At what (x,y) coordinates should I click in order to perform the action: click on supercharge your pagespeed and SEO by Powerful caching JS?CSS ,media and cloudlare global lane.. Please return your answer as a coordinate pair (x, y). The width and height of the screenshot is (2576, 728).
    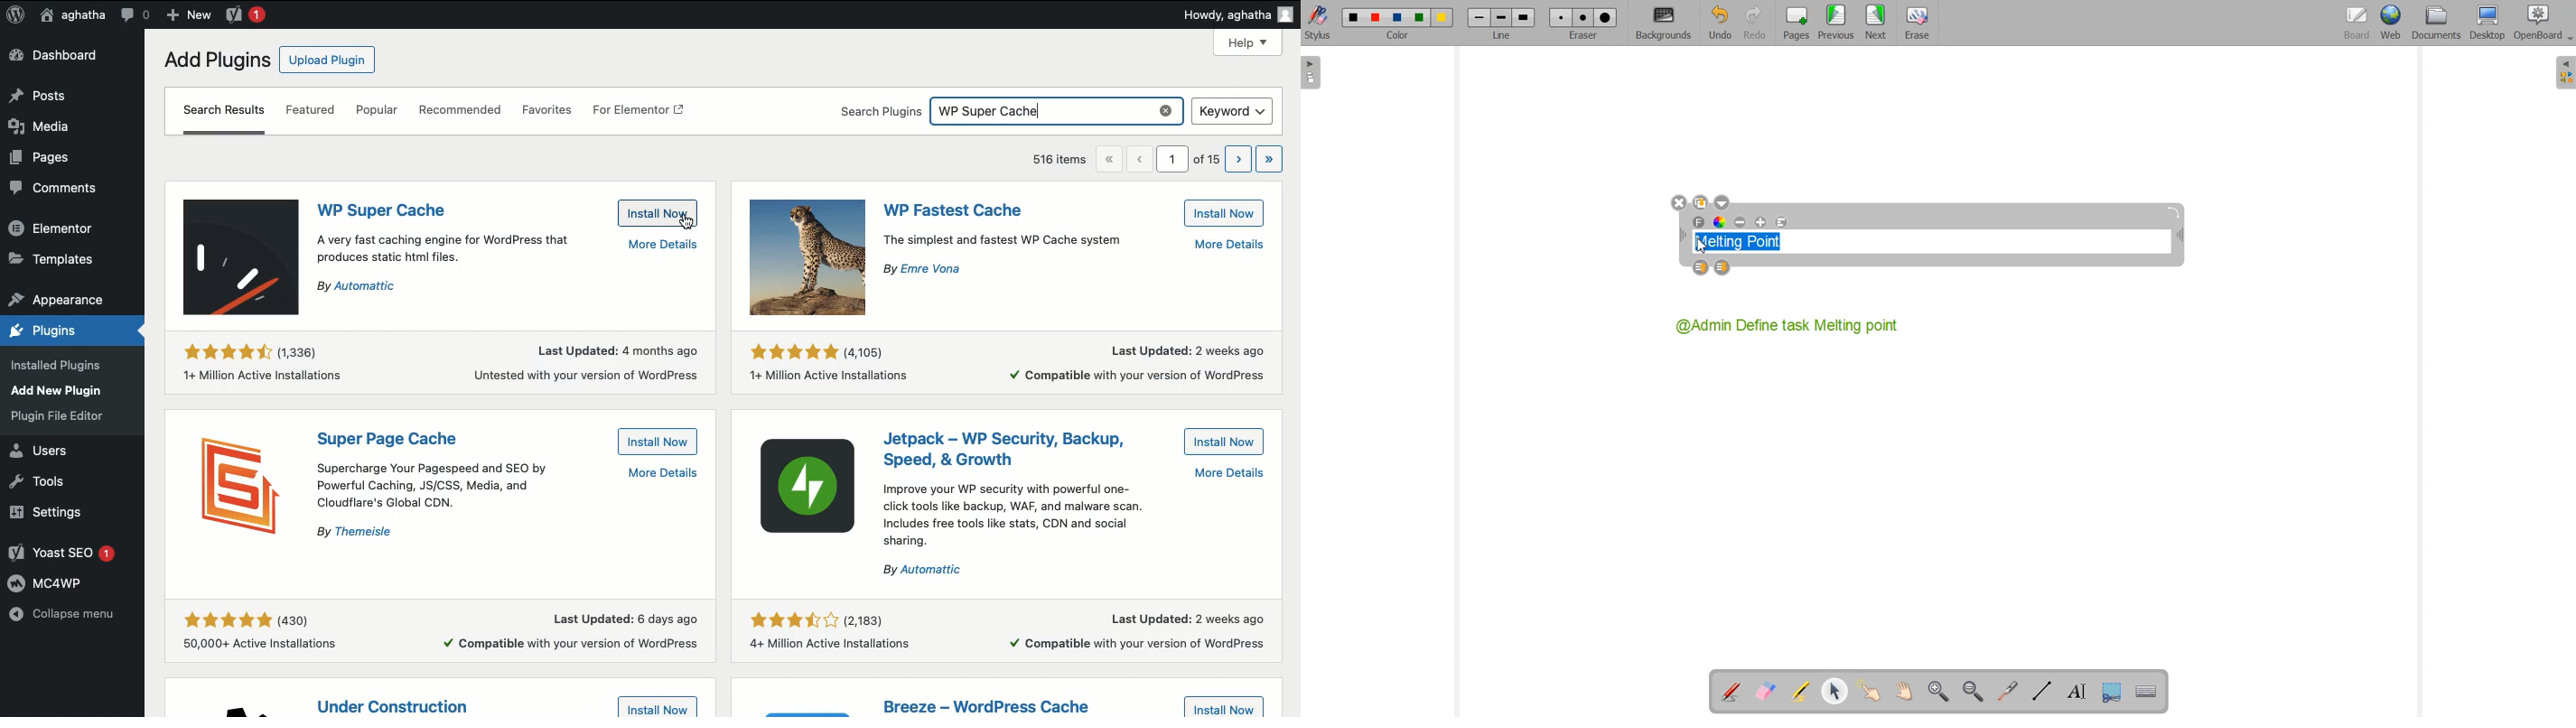
    Looking at the image, I should click on (506, 500).